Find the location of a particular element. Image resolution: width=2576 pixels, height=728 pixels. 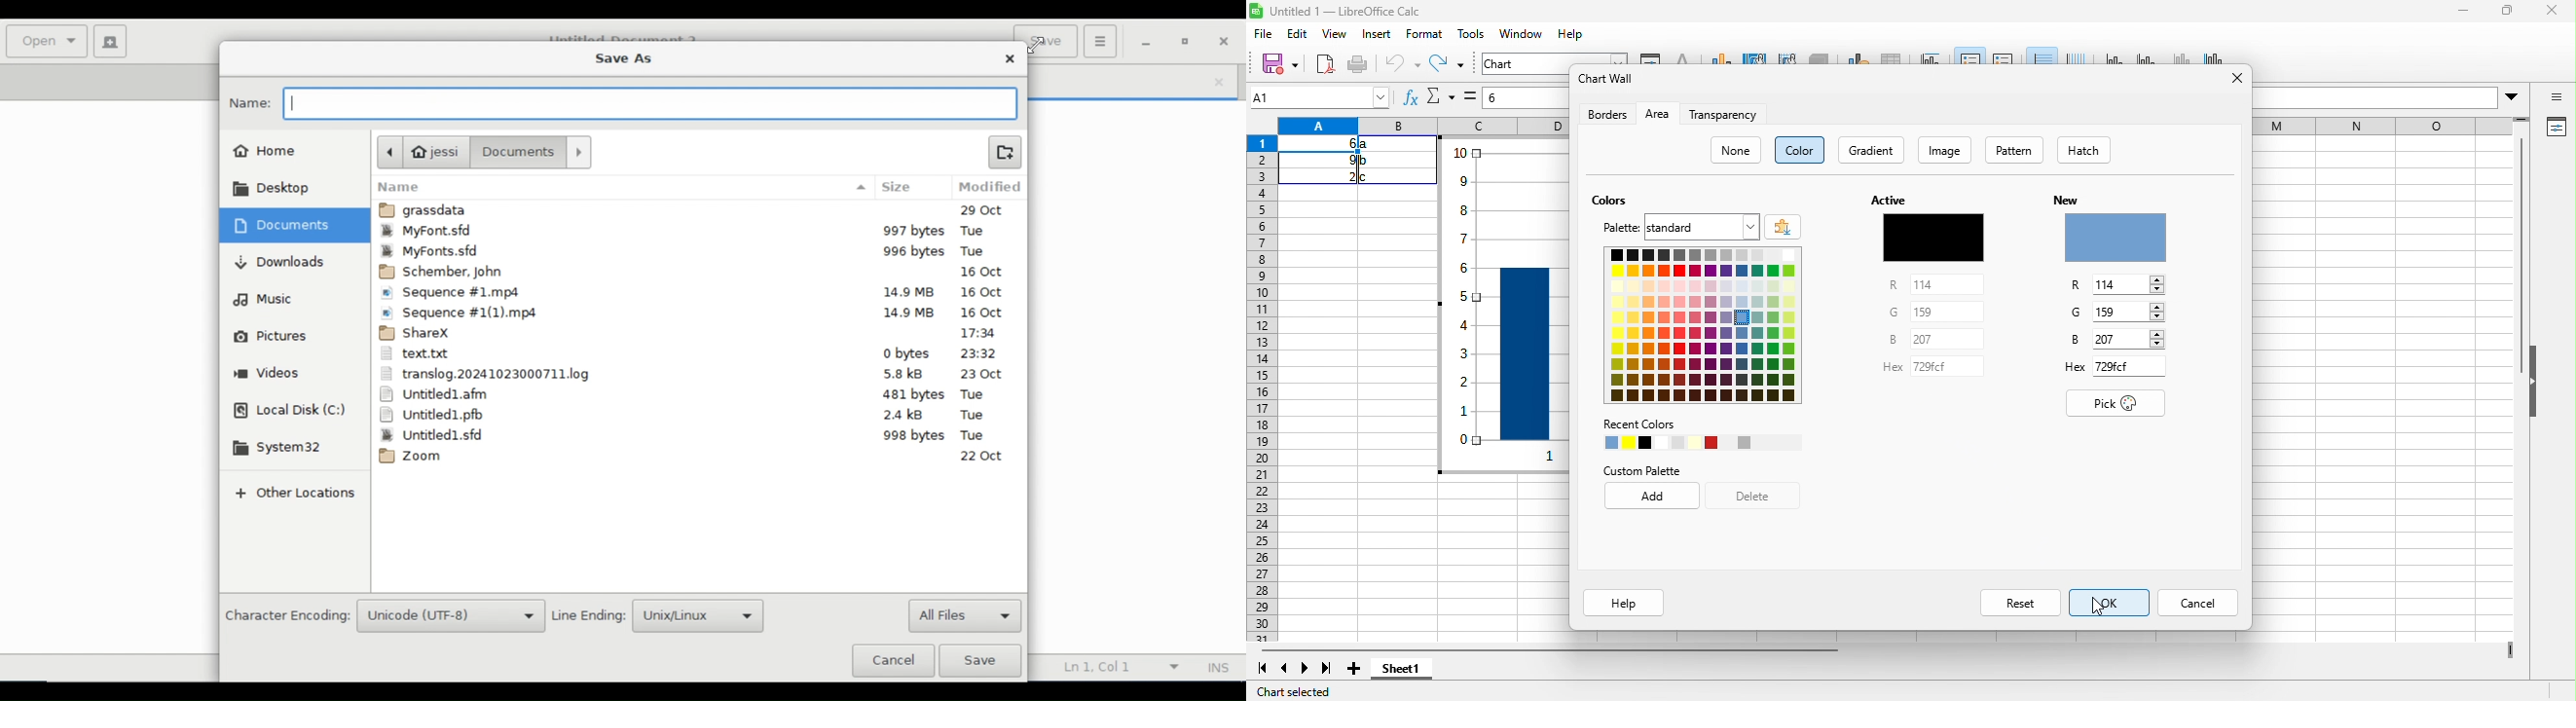

Cancel is located at coordinates (892, 661).